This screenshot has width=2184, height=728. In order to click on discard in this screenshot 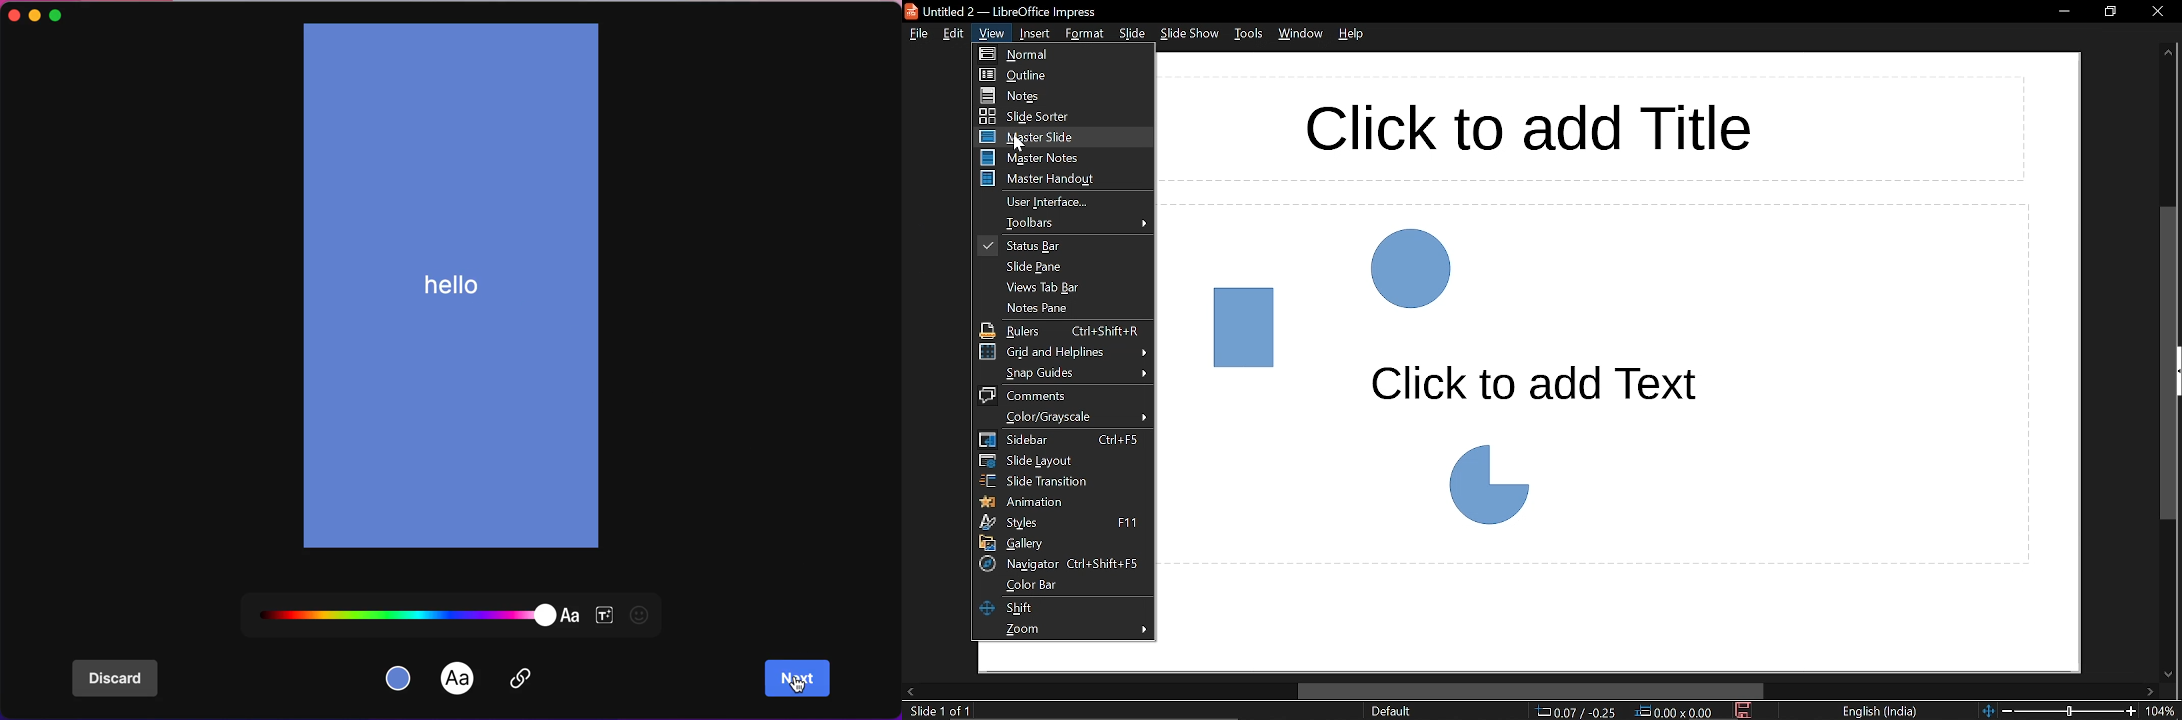, I will do `click(121, 679)`.